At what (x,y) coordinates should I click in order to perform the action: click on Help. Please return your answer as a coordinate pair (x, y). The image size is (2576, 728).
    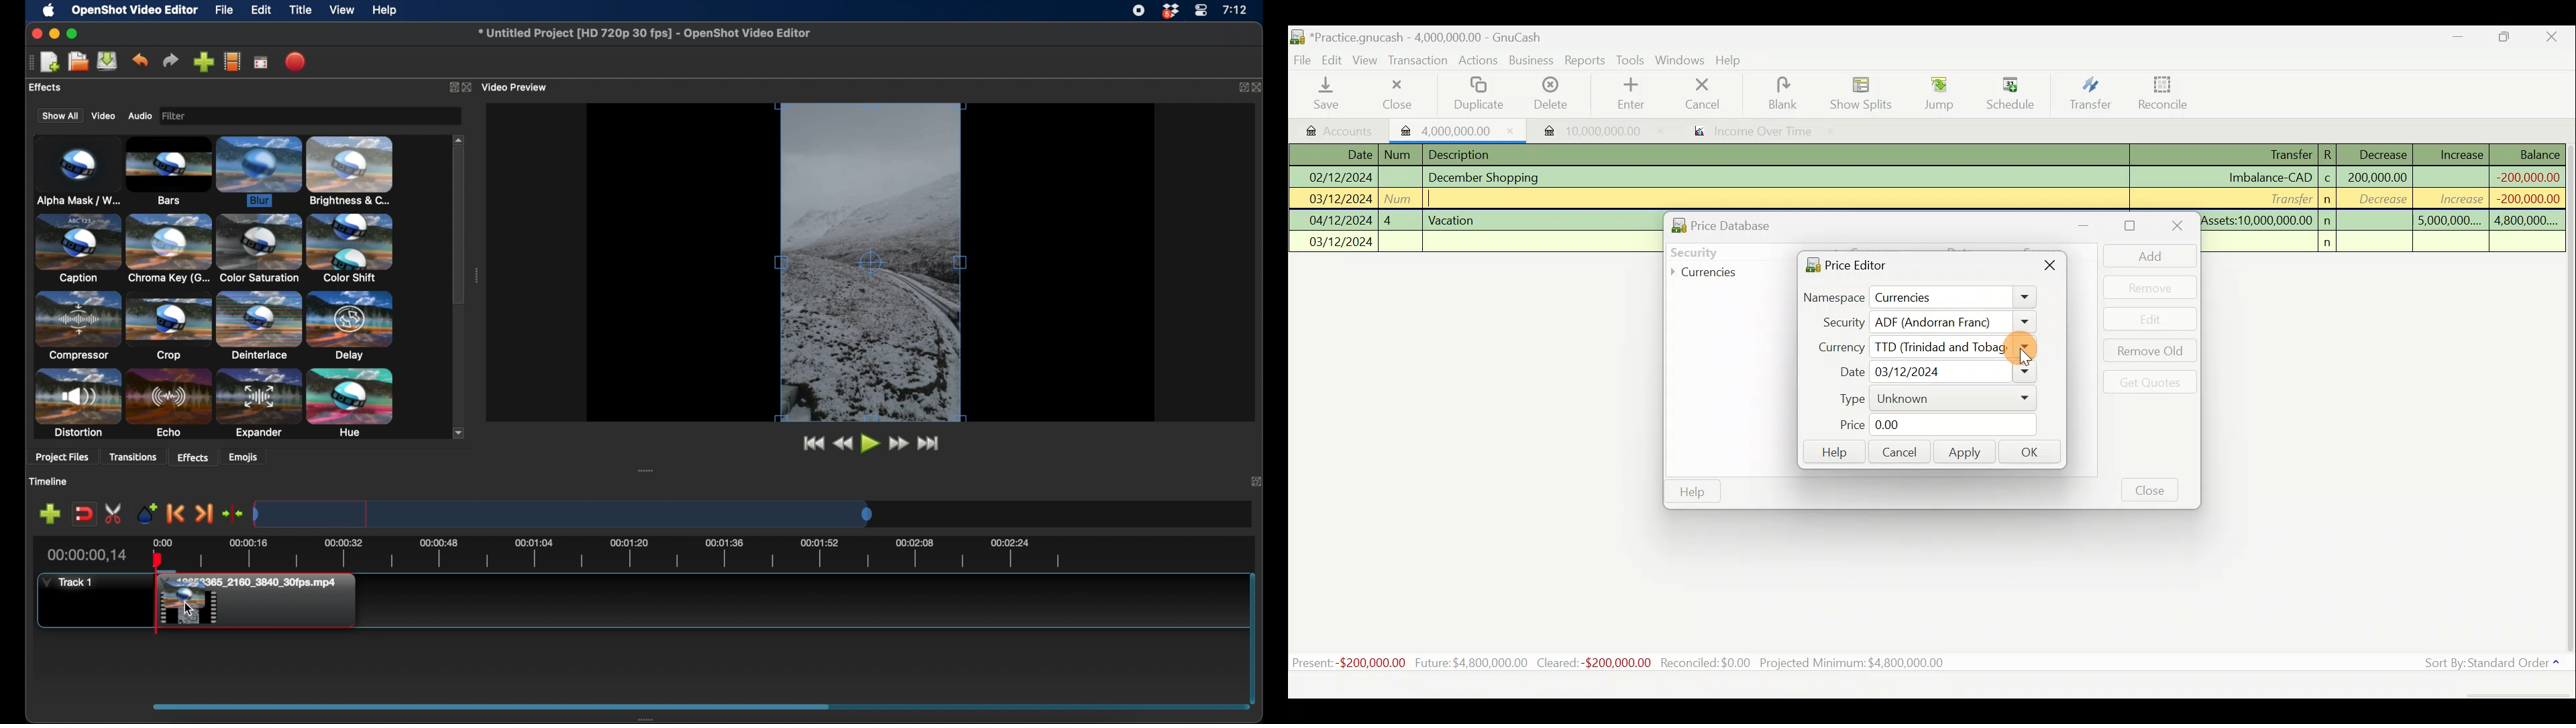
    Looking at the image, I should click on (1733, 62).